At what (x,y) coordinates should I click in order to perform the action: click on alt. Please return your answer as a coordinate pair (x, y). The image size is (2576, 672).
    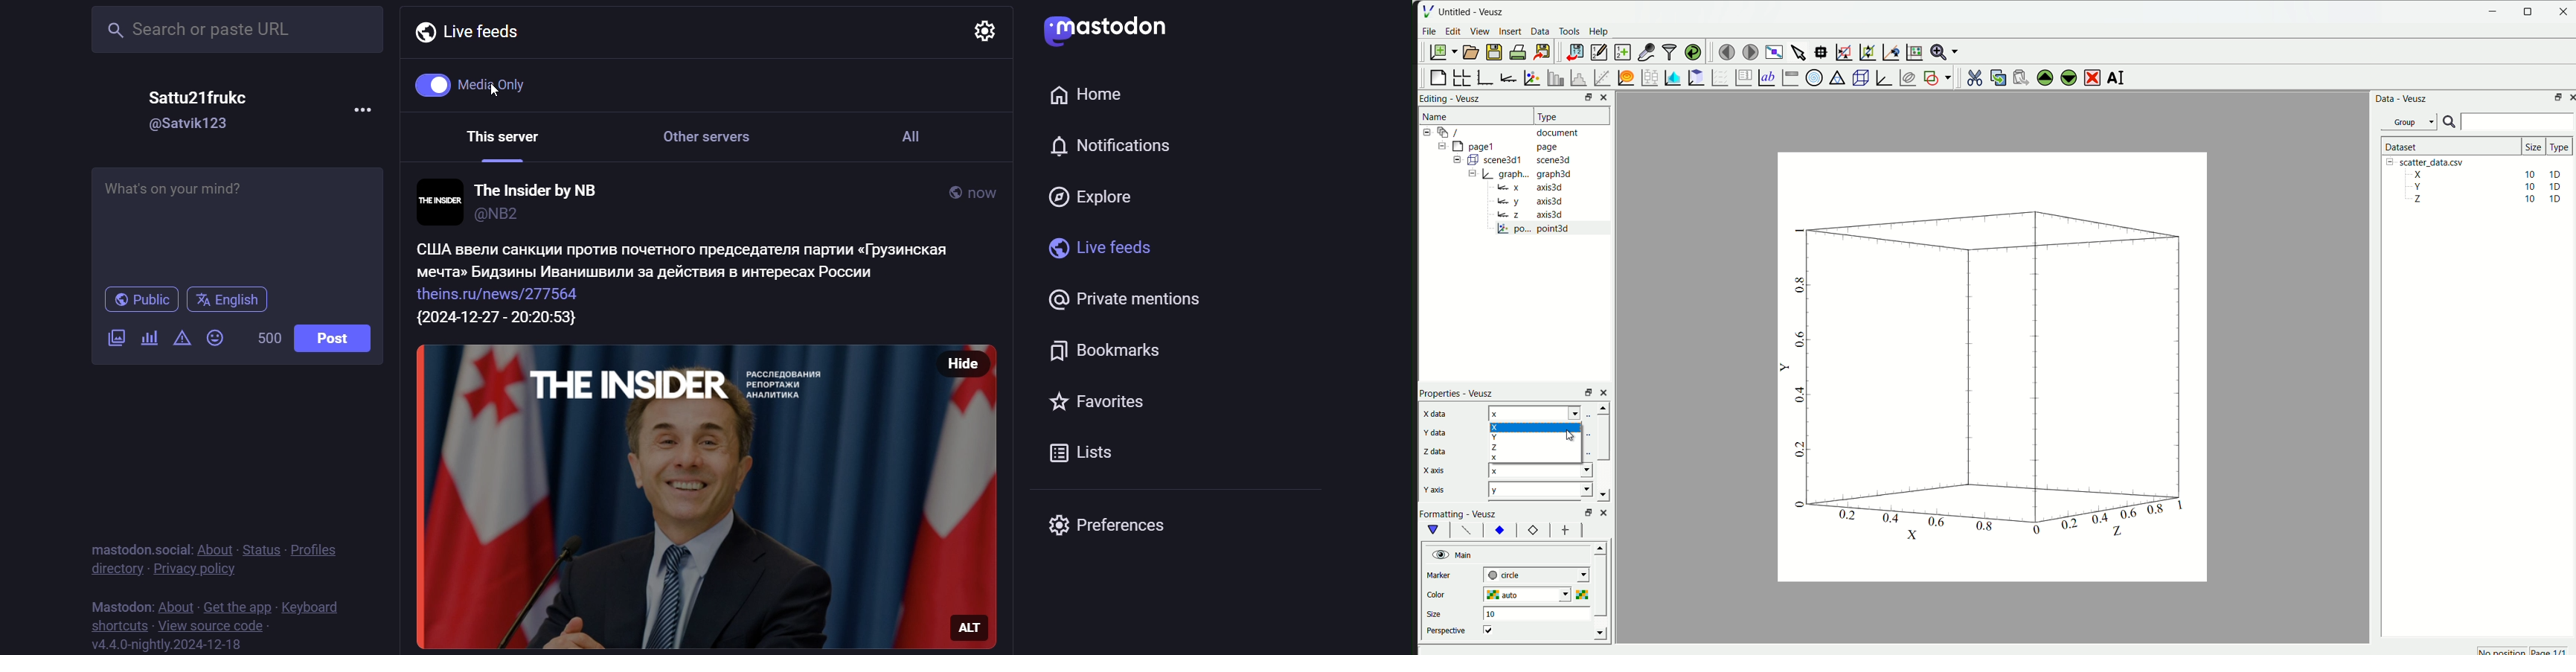
    Looking at the image, I should click on (975, 634).